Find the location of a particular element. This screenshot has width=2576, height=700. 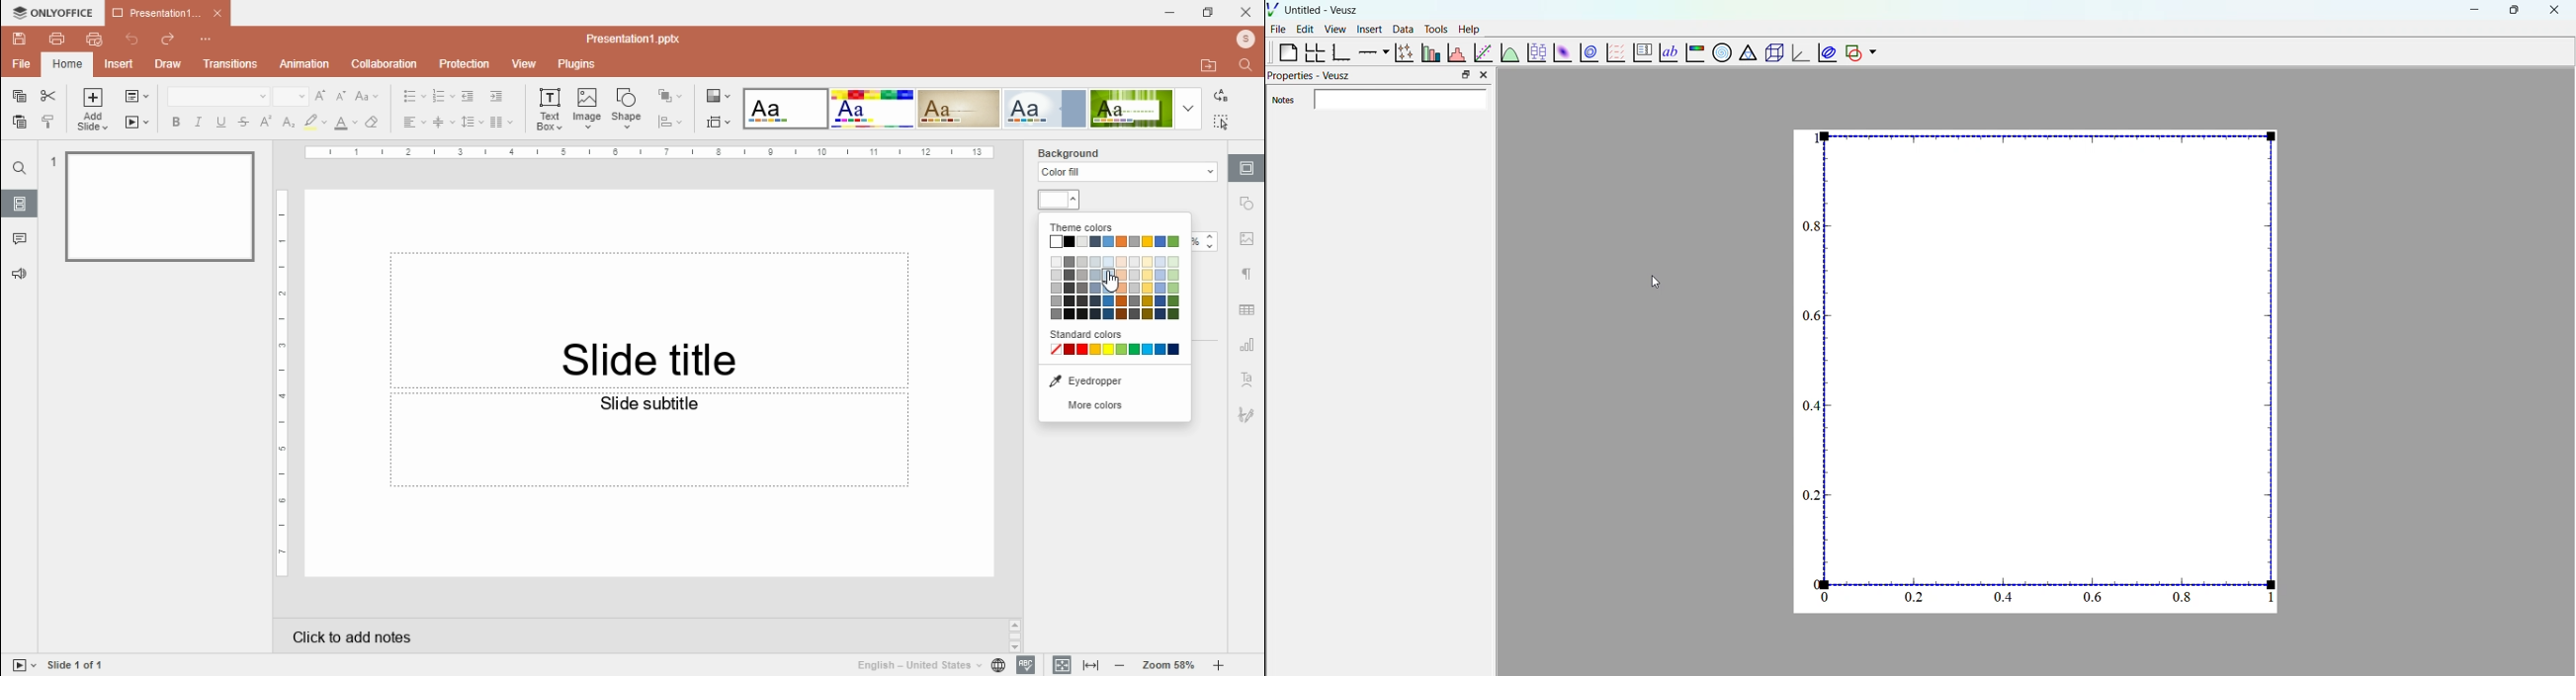

standard color is located at coordinates (1089, 333).